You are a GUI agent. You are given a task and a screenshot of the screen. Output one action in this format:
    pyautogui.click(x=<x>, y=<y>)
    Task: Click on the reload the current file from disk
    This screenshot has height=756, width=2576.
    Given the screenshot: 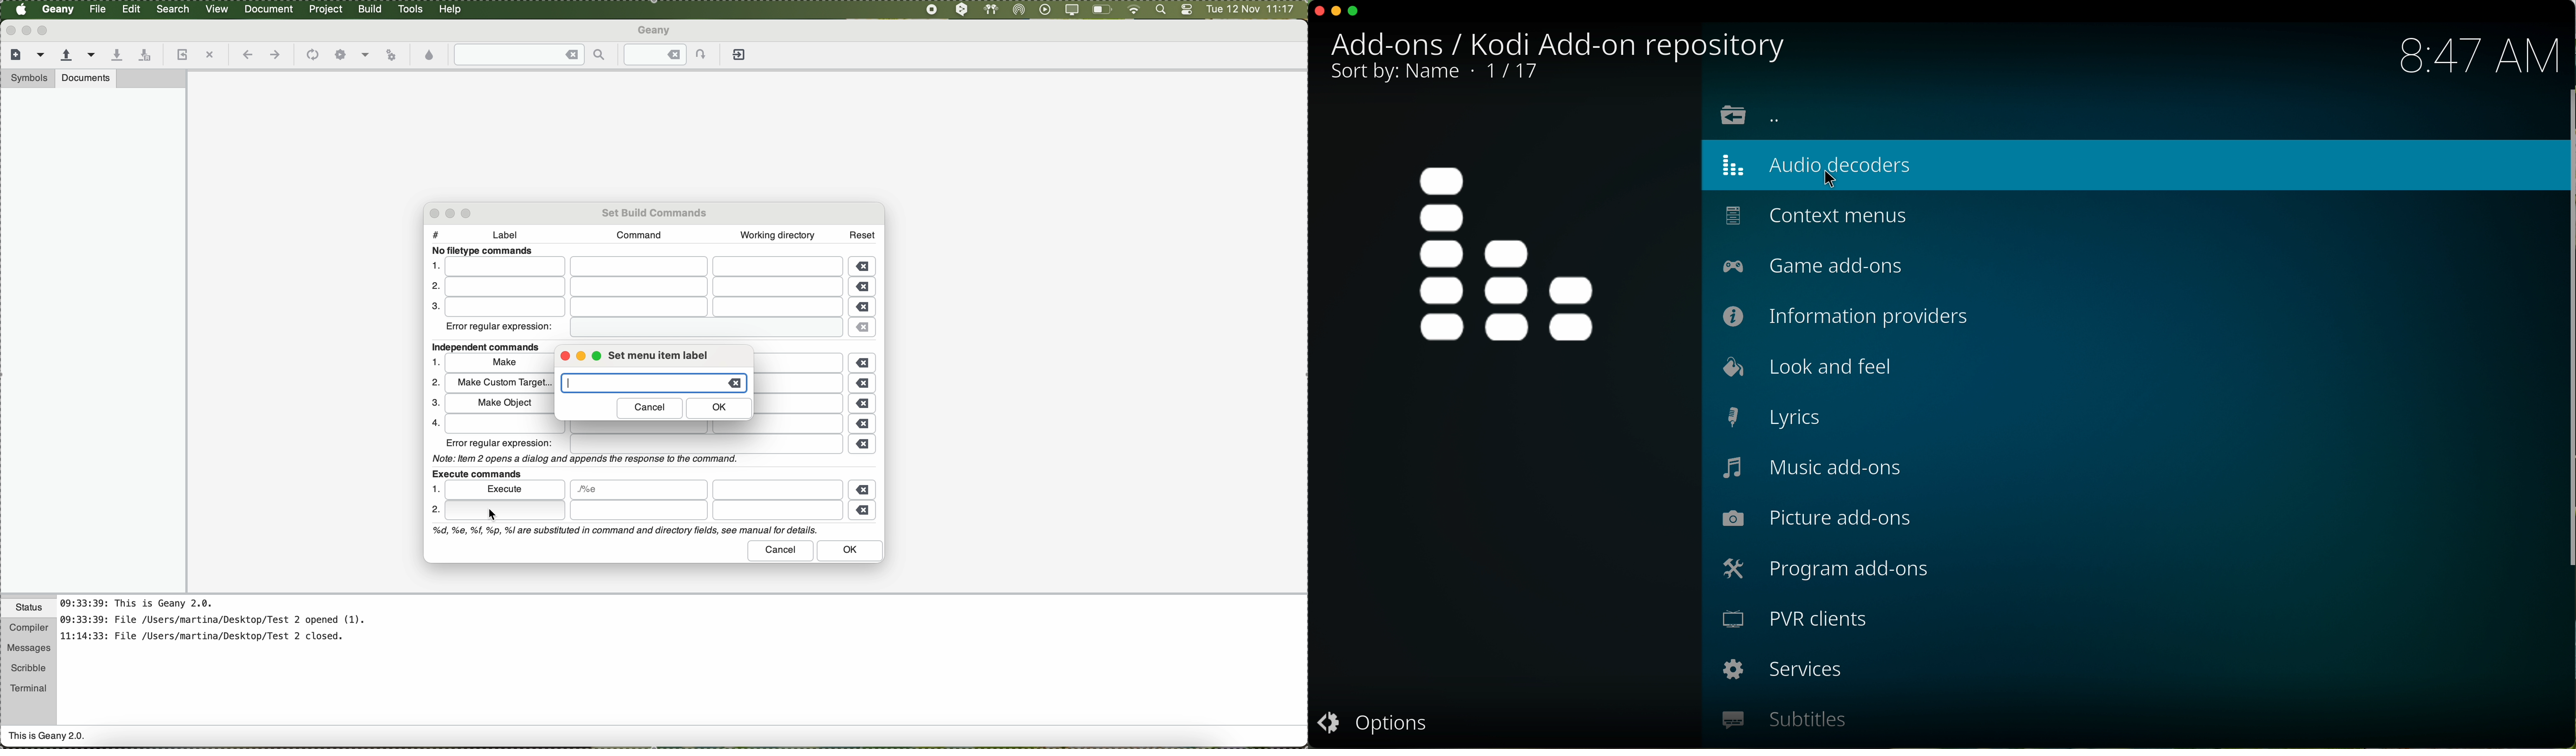 What is the action you would take?
    pyautogui.click(x=180, y=56)
    